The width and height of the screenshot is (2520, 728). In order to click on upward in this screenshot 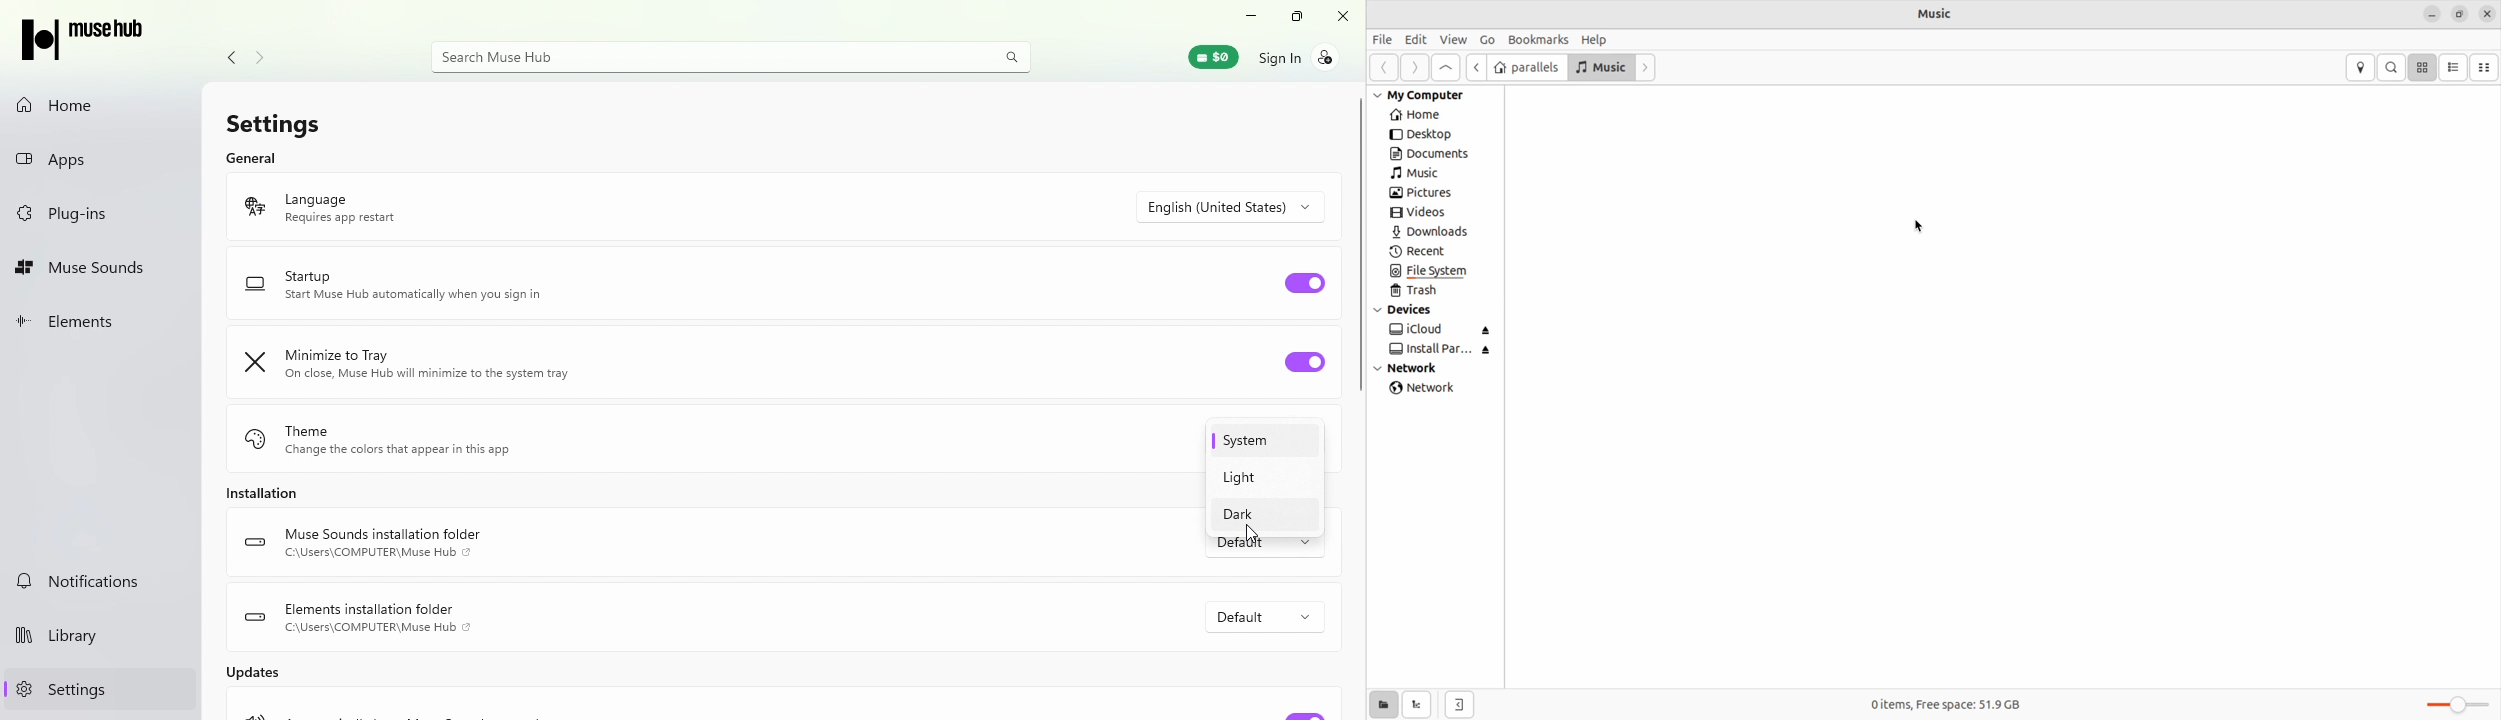, I will do `click(1446, 67)`.